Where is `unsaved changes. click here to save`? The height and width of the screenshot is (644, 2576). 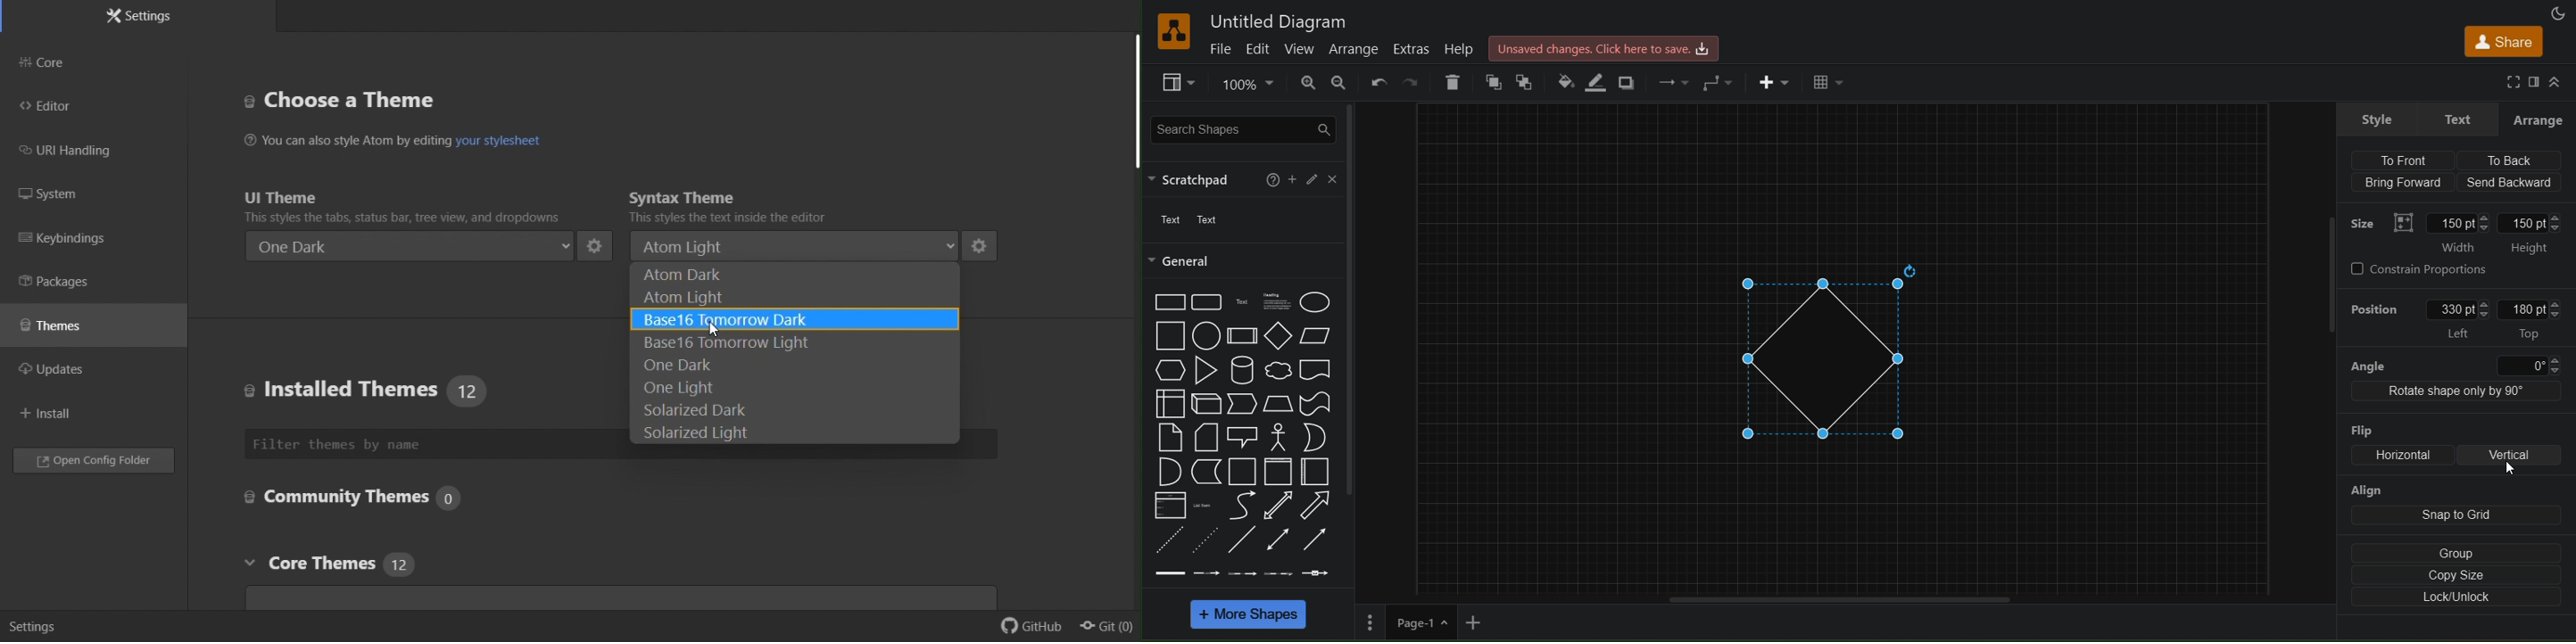
unsaved changes. click here to save is located at coordinates (1602, 47).